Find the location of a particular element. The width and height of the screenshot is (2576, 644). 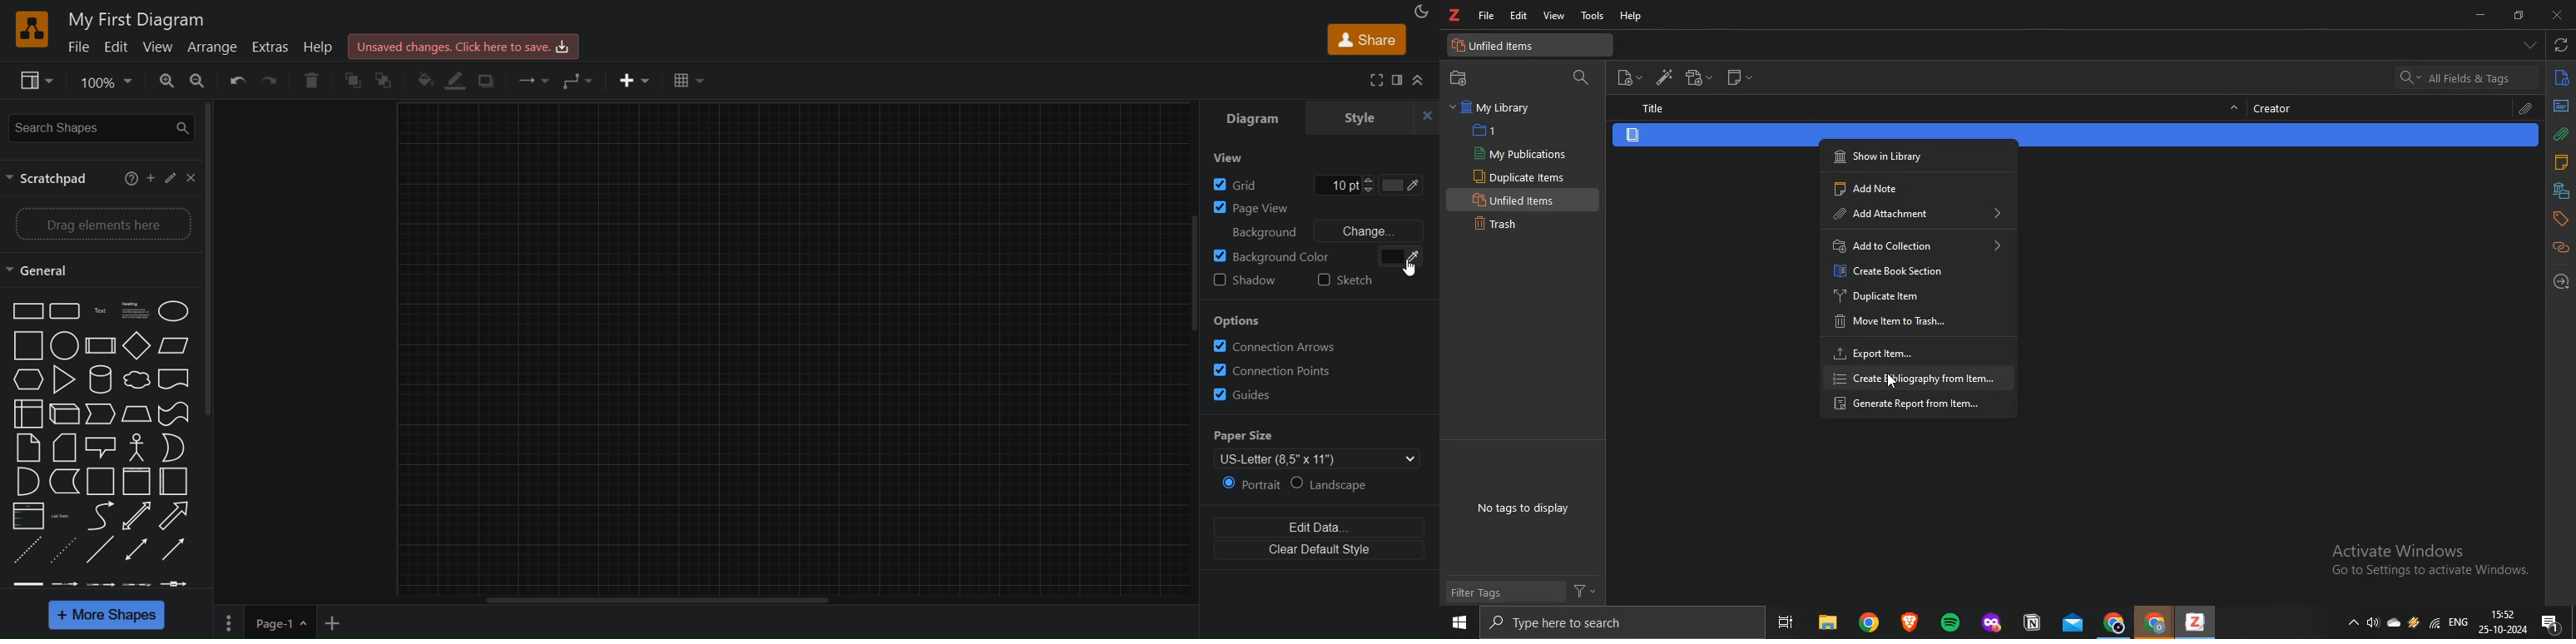

title is located at coordinates (1652, 109).